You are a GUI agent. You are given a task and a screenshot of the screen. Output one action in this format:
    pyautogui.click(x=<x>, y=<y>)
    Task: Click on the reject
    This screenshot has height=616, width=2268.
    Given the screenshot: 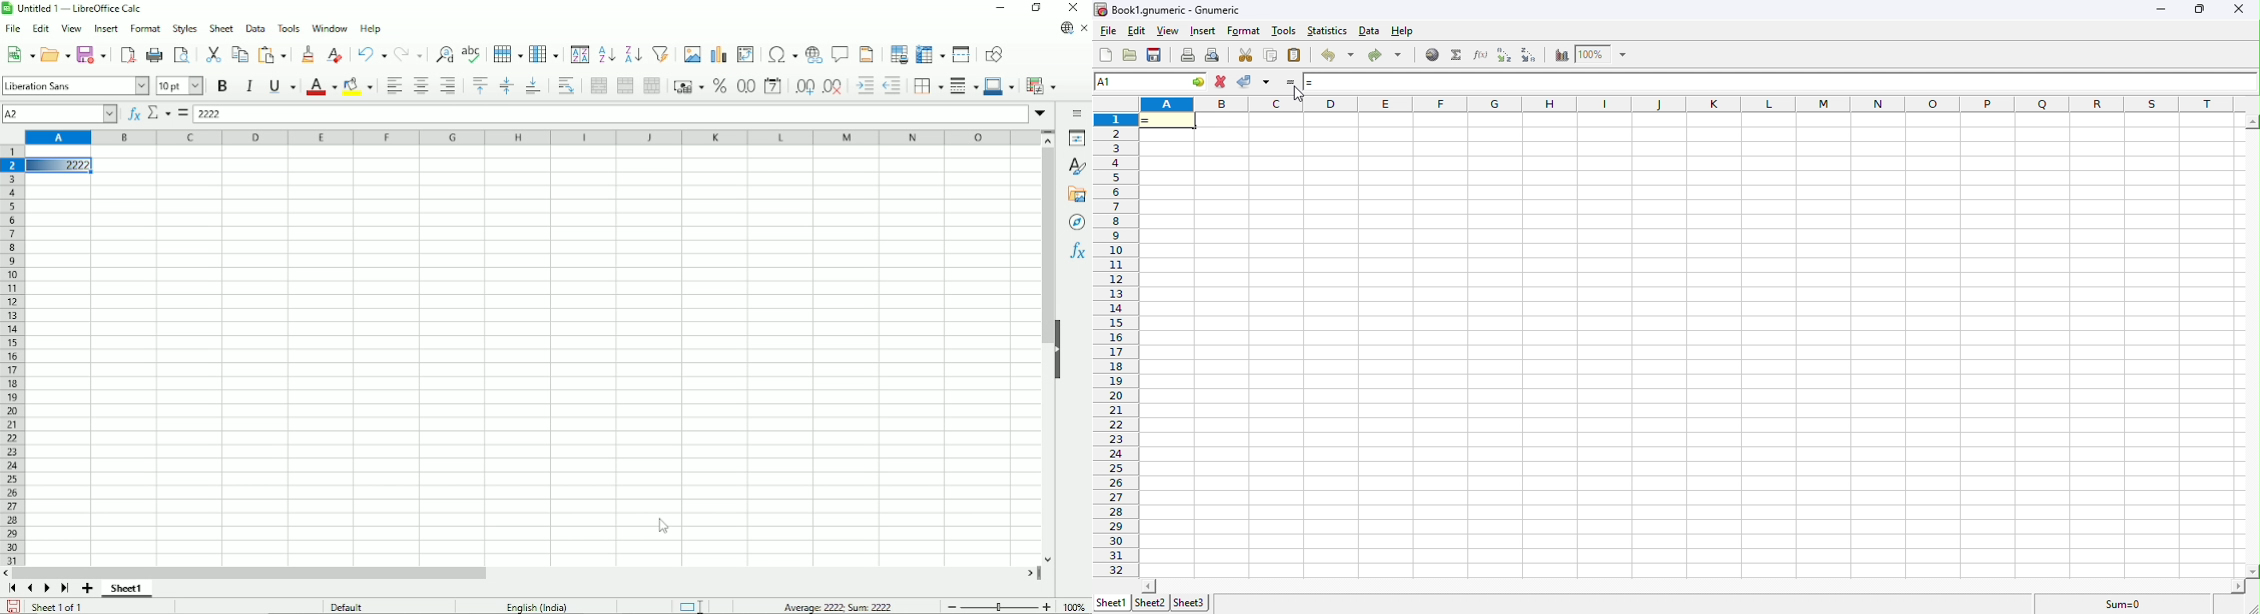 What is the action you would take?
    pyautogui.click(x=1223, y=82)
    